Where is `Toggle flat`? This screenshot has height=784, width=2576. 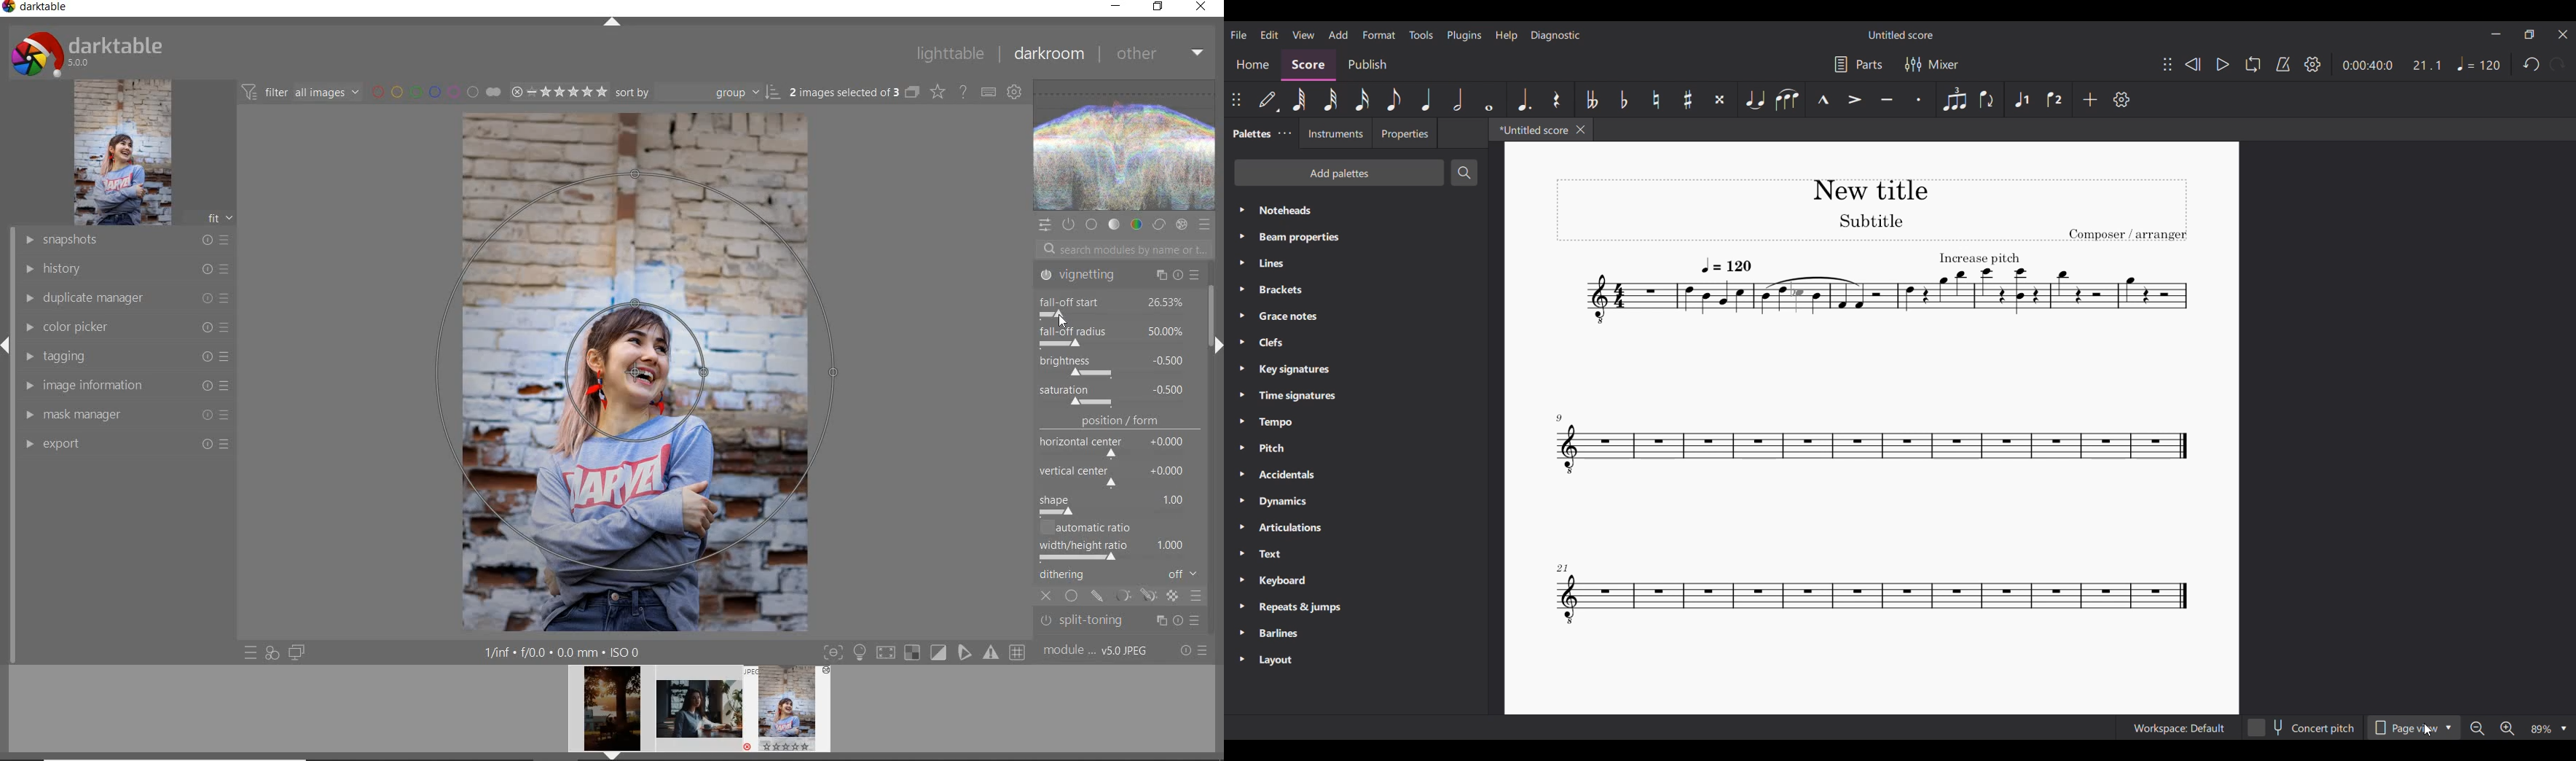 Toggle flat is located at coordinates (1624, 99).